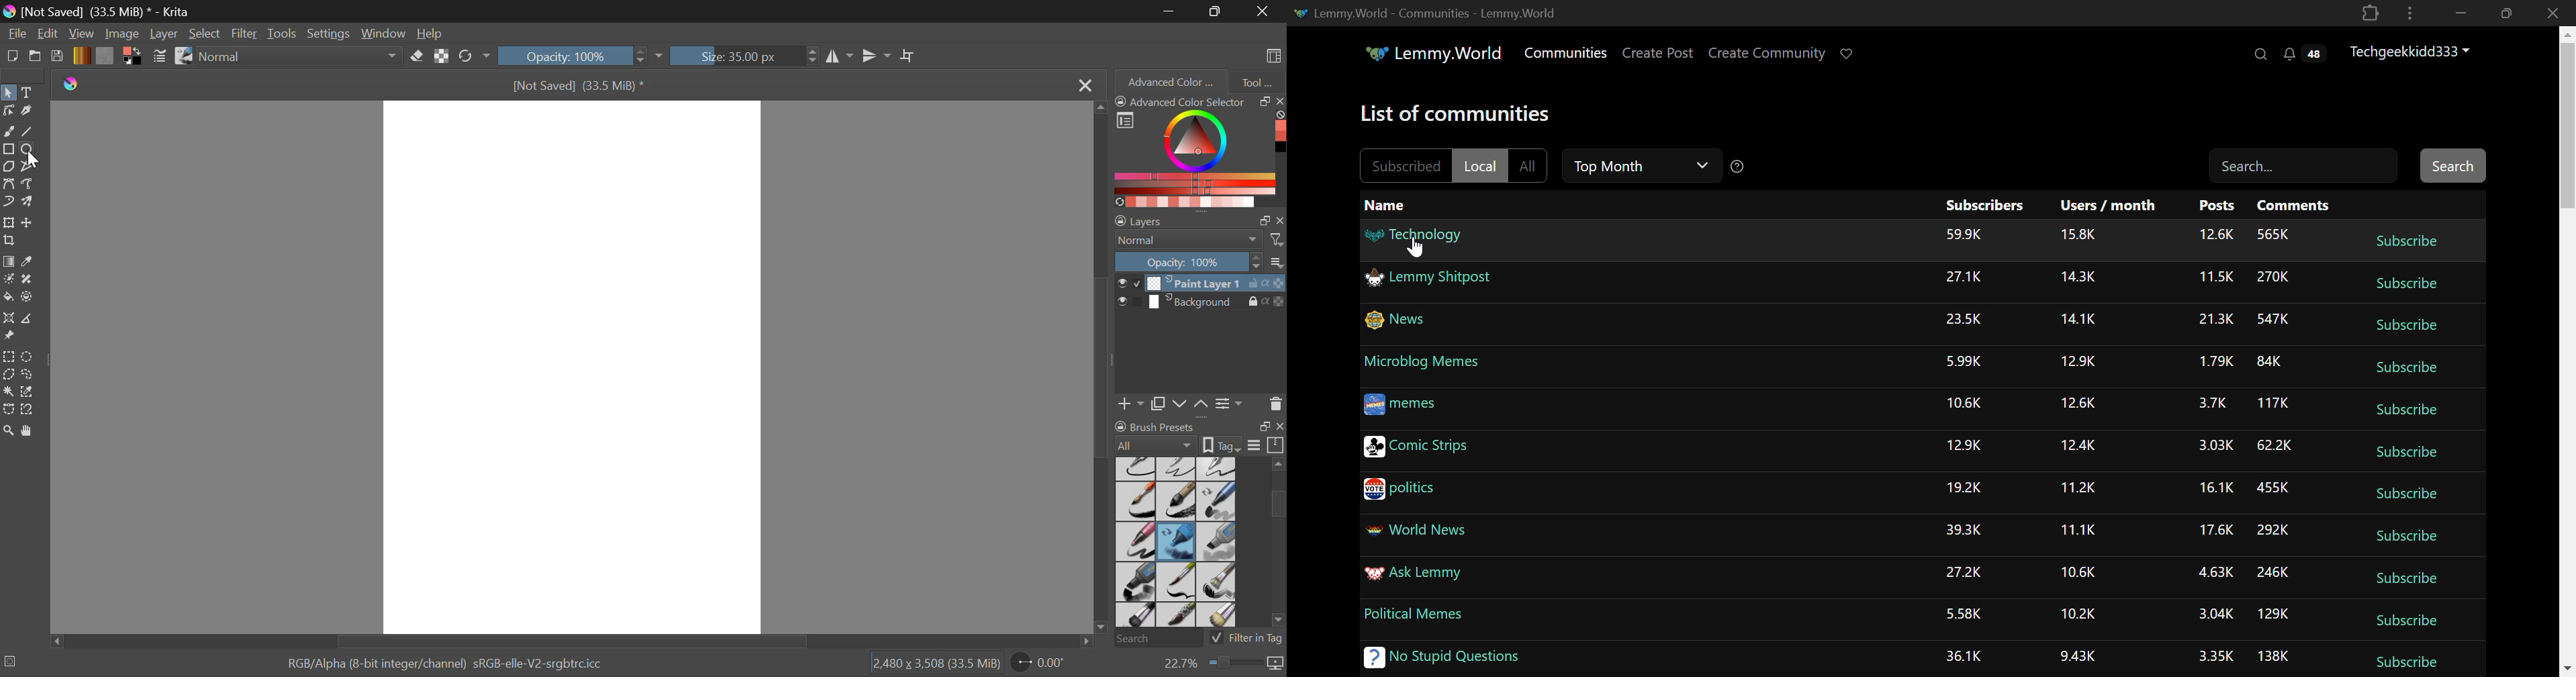 This screenshot has height=700, width=2576. I want to click on 39.3K, so click(1964, 531).